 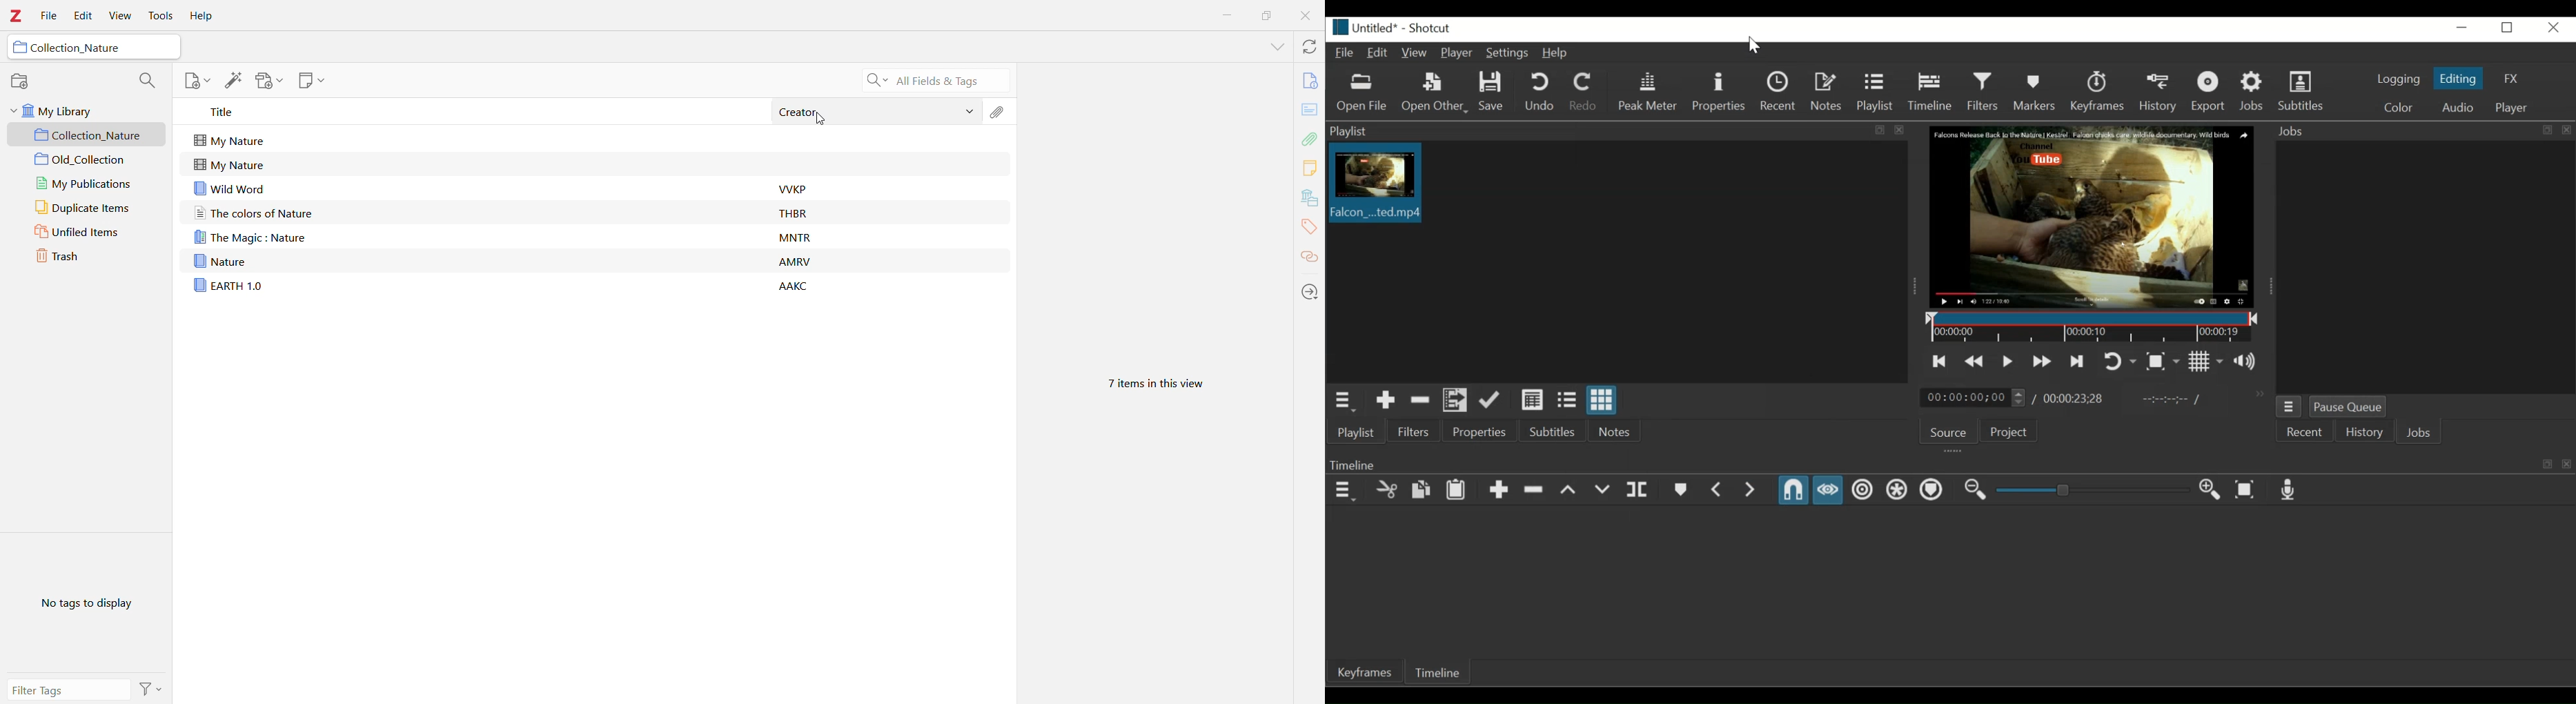 What do you see at coordinates (2034, 92) in the screenshot?
I see `Markers` at bounding box center [2034, 92].